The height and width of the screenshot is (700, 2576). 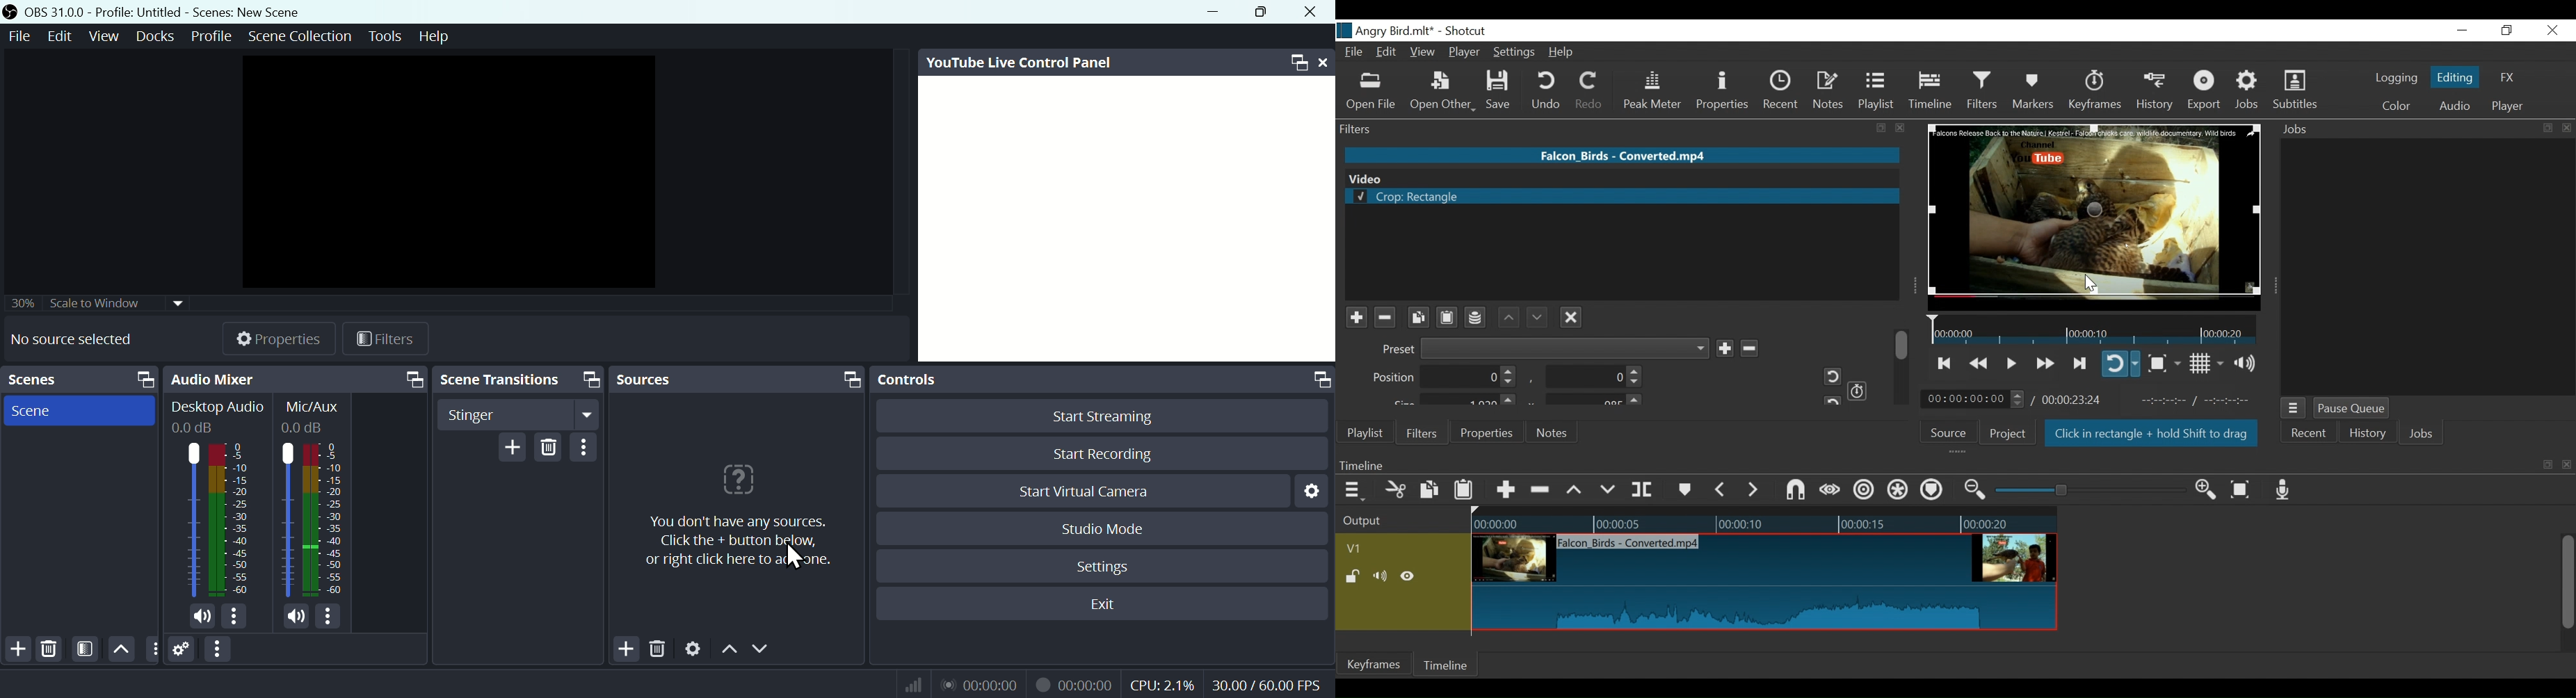 What do you see at coordinates (1101, 454) in the screenshot?
I see `Start Recording` at bounding box center [1101, 454].